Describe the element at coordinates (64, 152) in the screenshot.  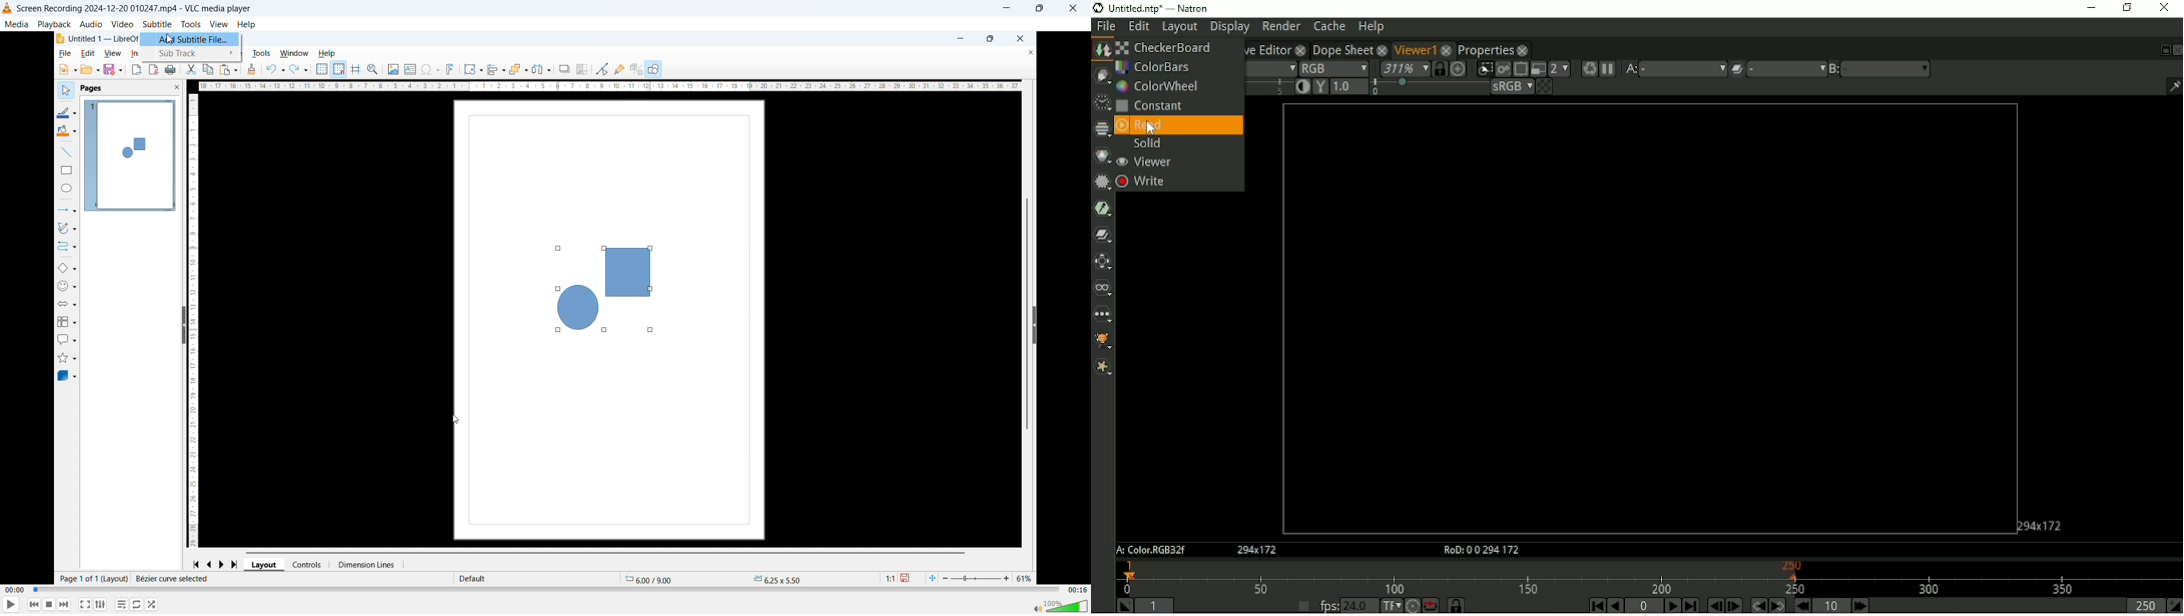
I see `line` at that location.